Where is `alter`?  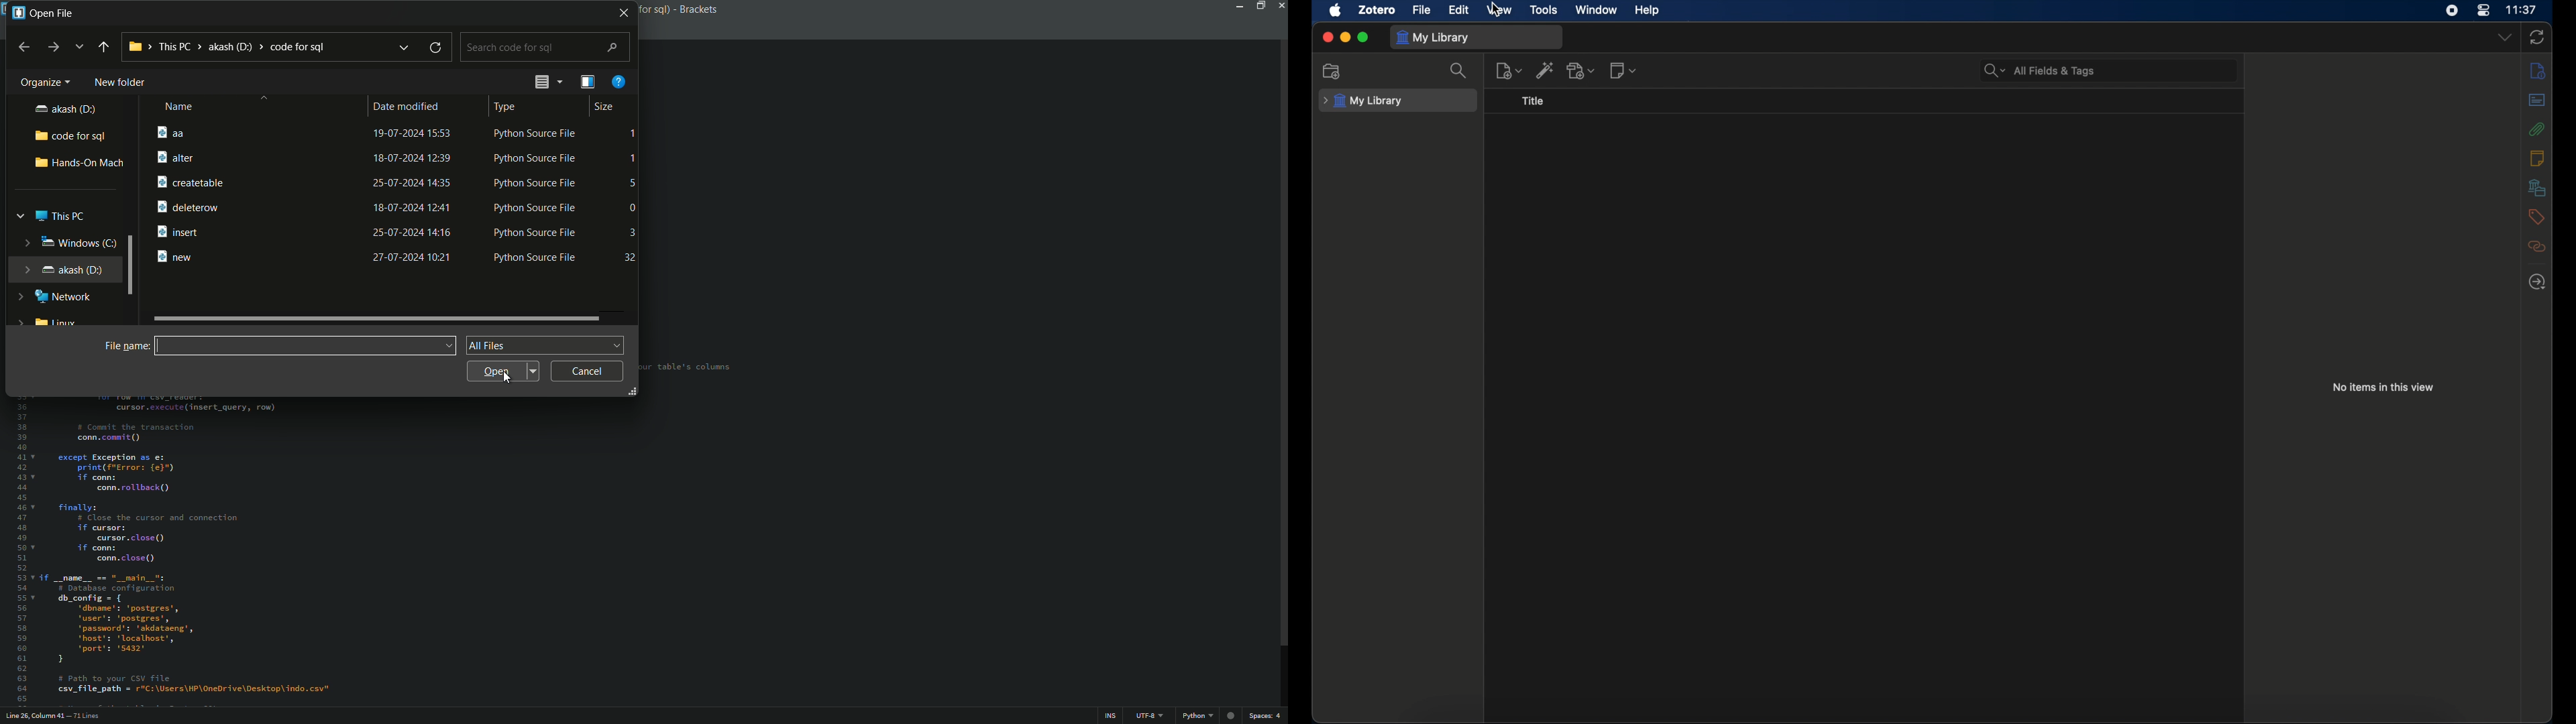 alter is located at coordinates (176, 157).